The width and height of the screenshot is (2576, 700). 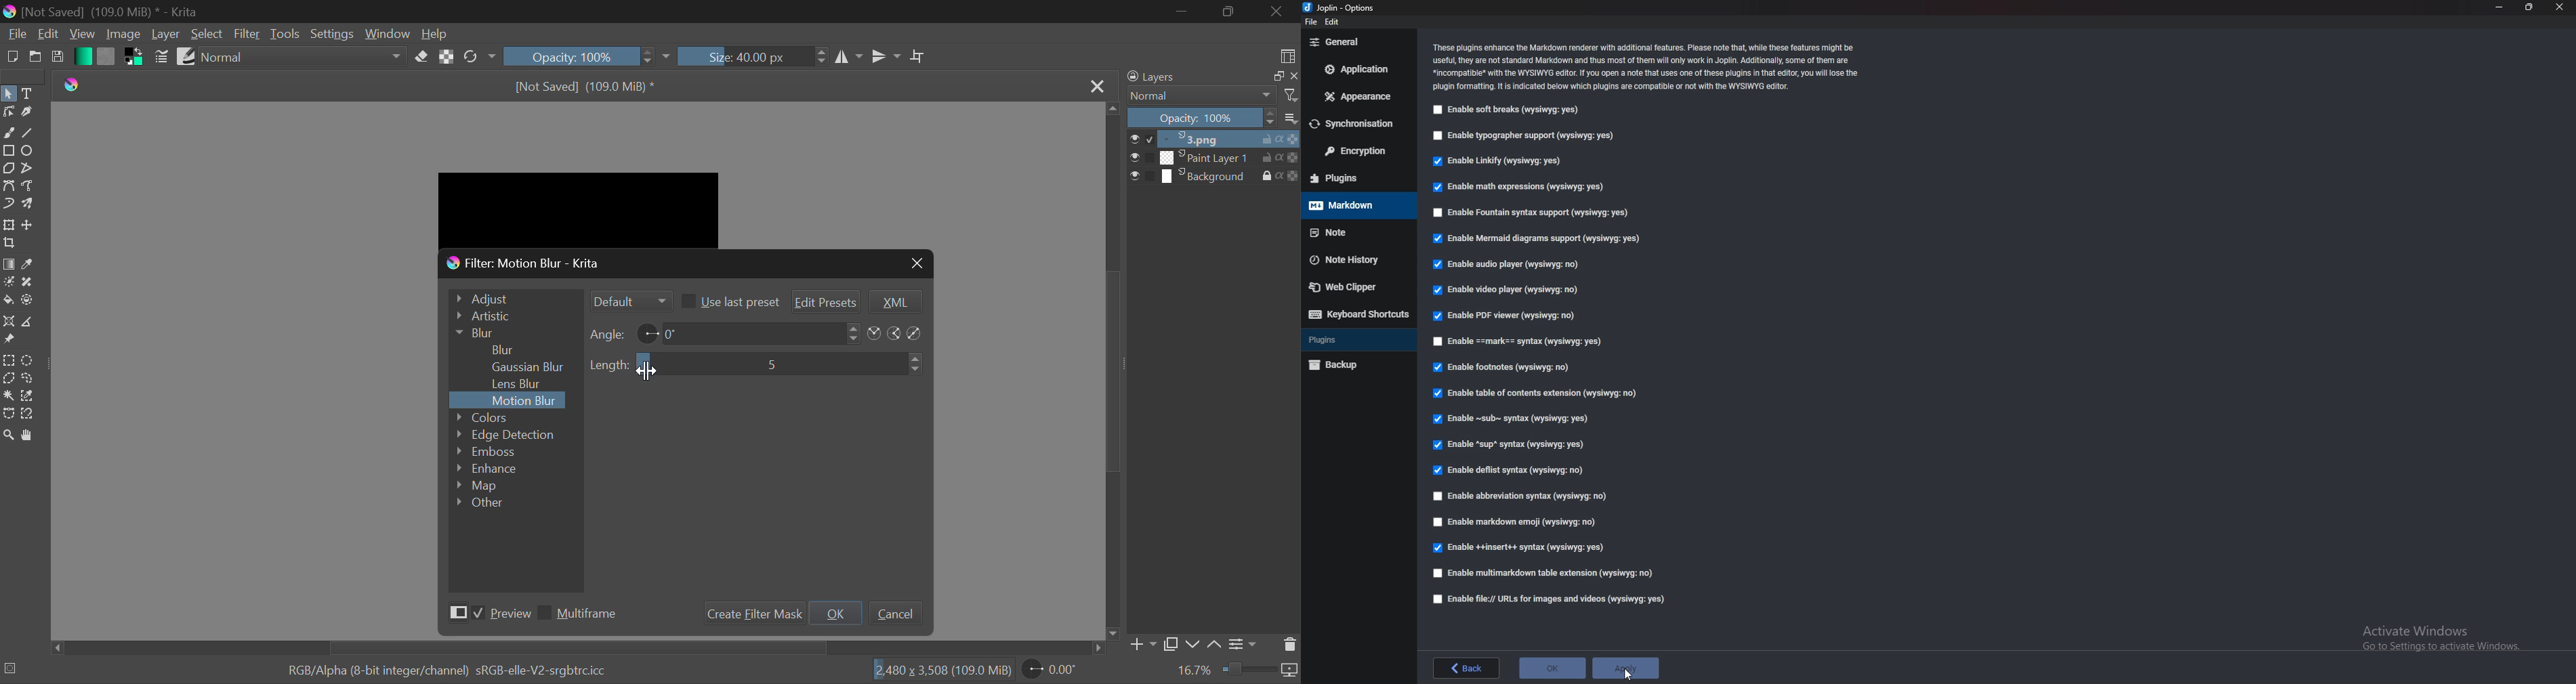 What do you see at coordinates (512, 316) in the screenshot?
I see `Artistic` at bounding box center [512, 316].